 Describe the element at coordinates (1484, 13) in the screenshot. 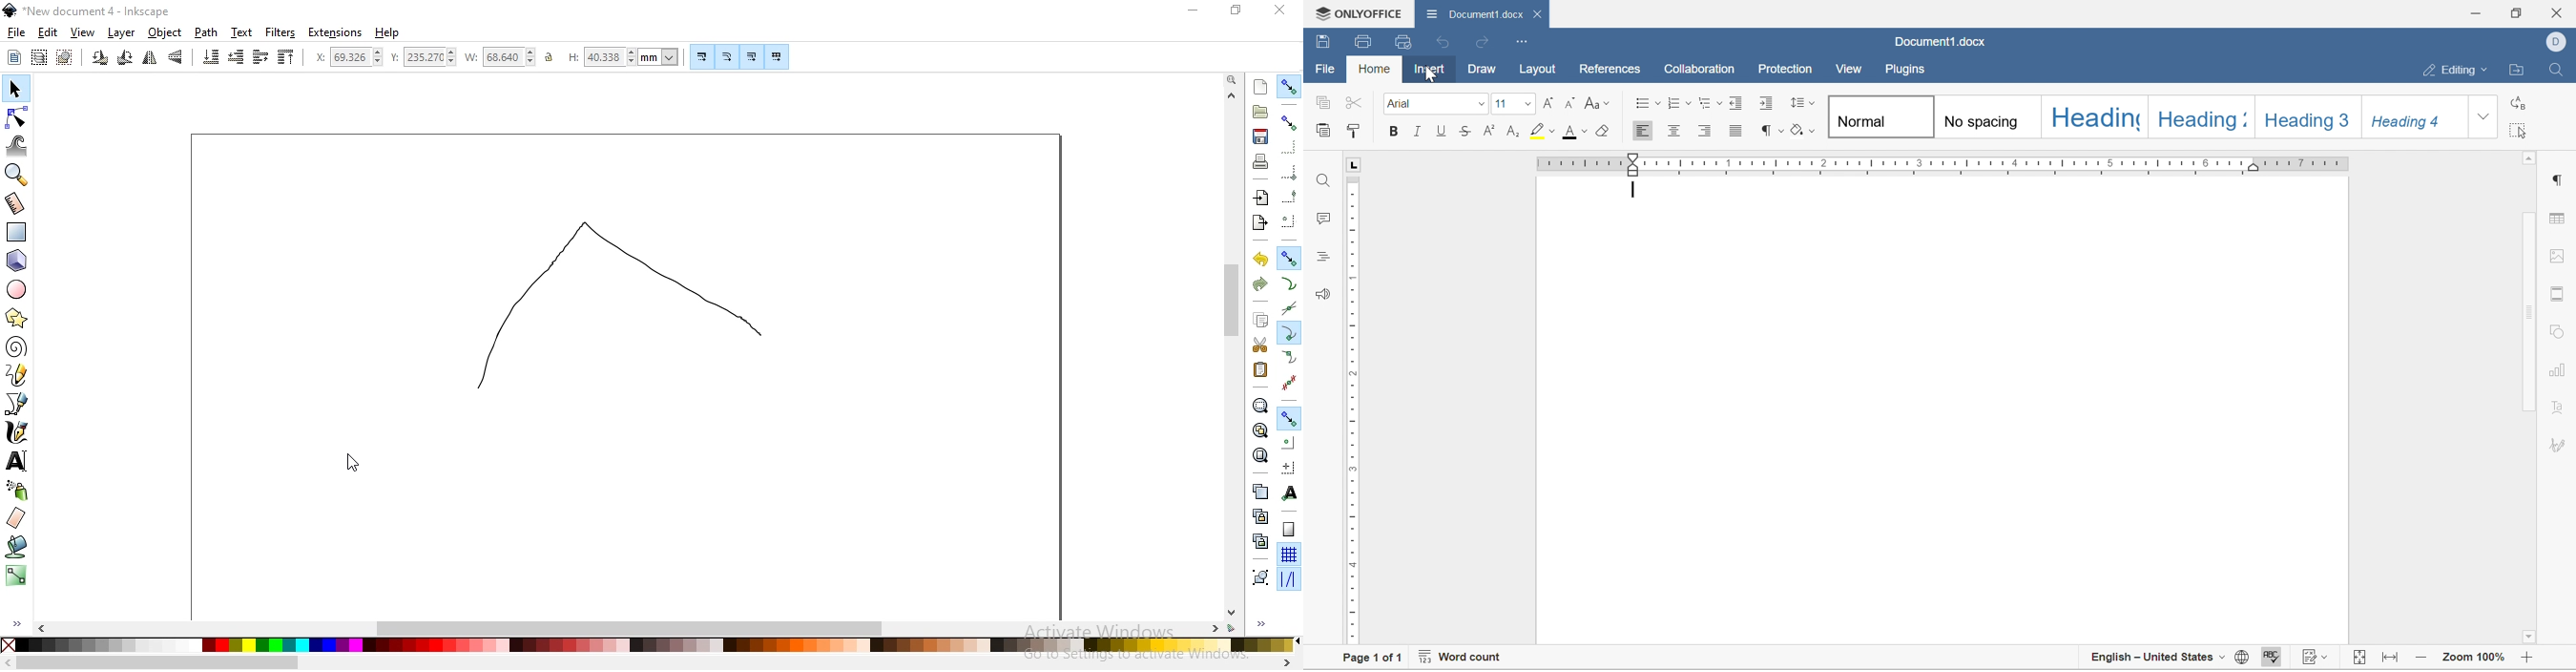

I see `Document.docx` at that location.